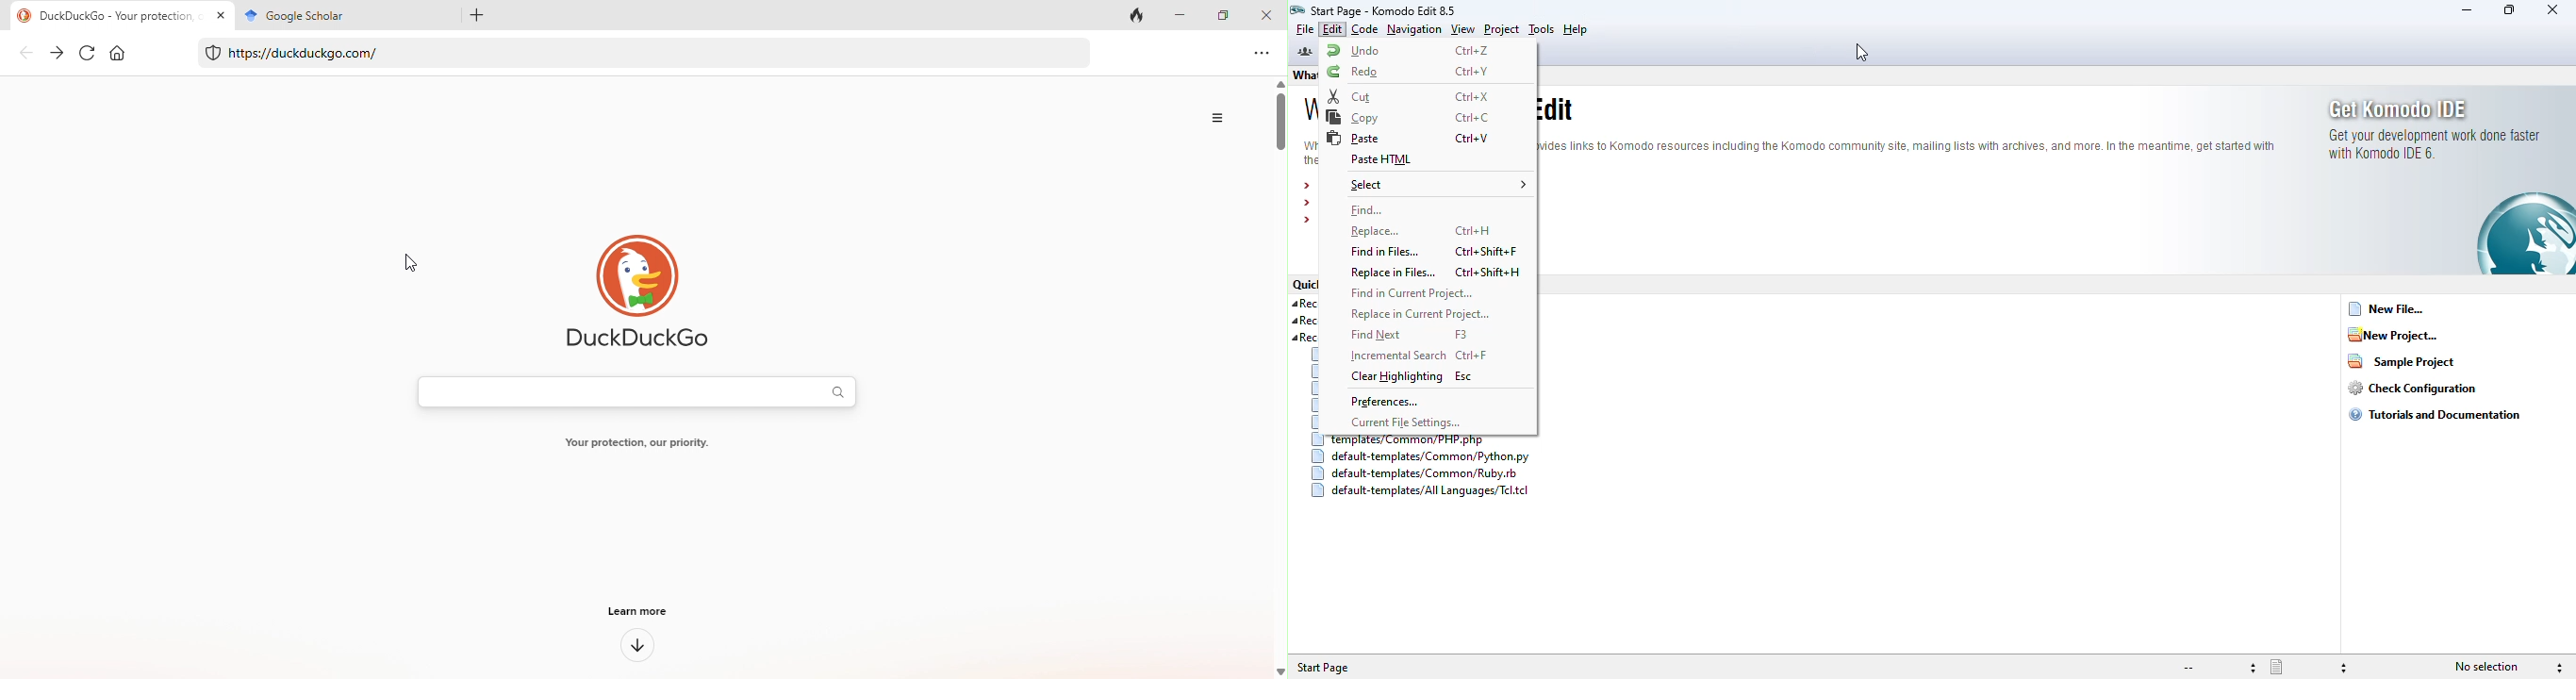 The image size is (2576, 700). What do you see at coordinates (1394, 272) in the screenshot?
I see `replace in files` at bounding box center [1394, 272].